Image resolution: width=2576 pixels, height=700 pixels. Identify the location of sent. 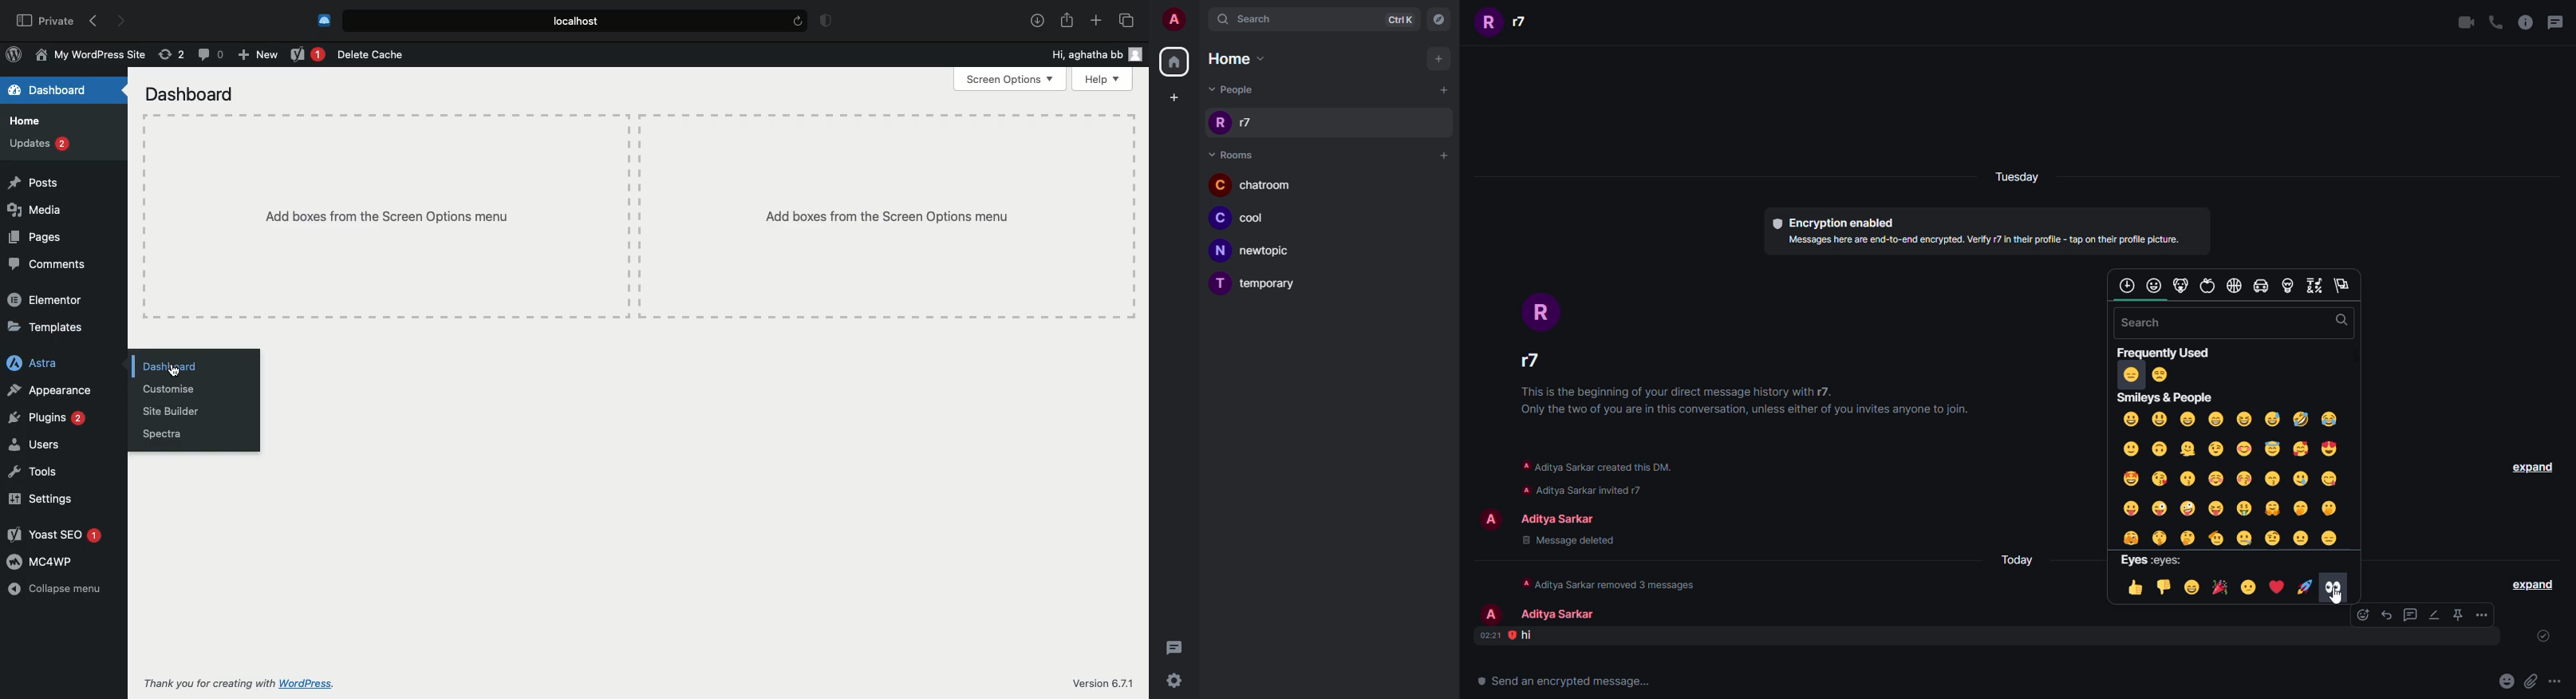
(2546, 637).